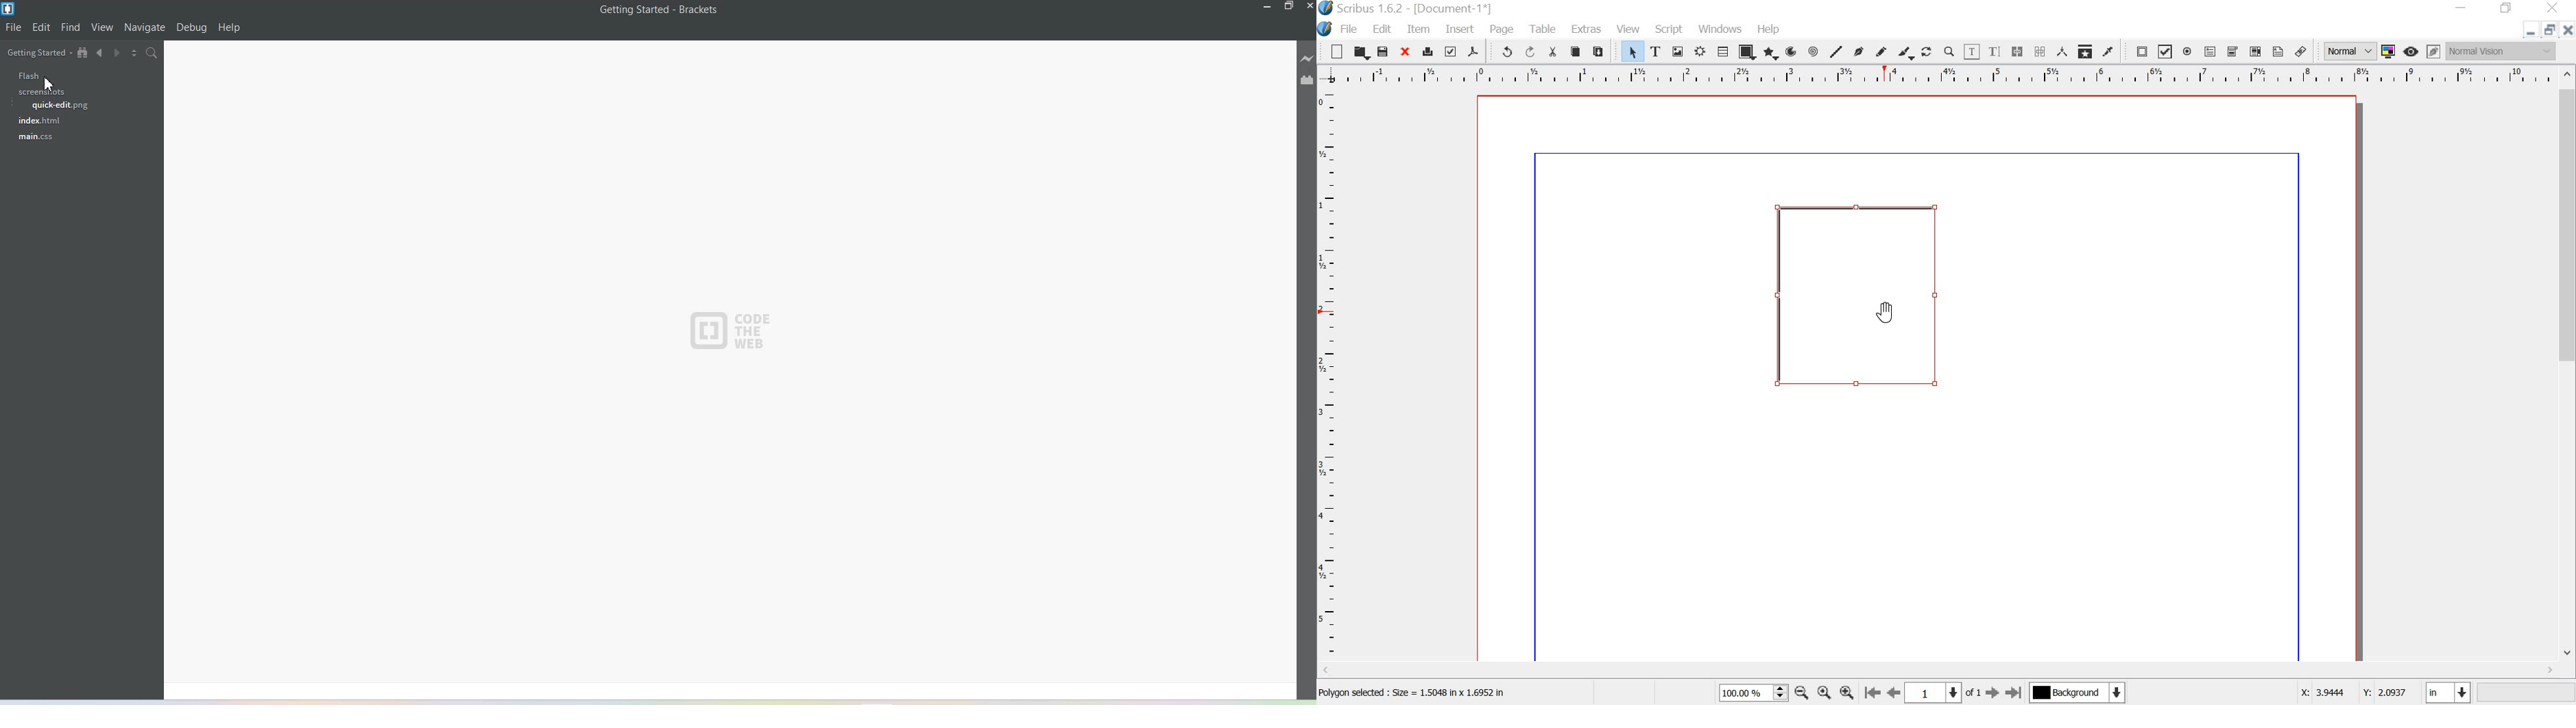  What do you see at coordinates (1630, 28) in the screenshot?
I see `view` at bounding box center [1630, 28].